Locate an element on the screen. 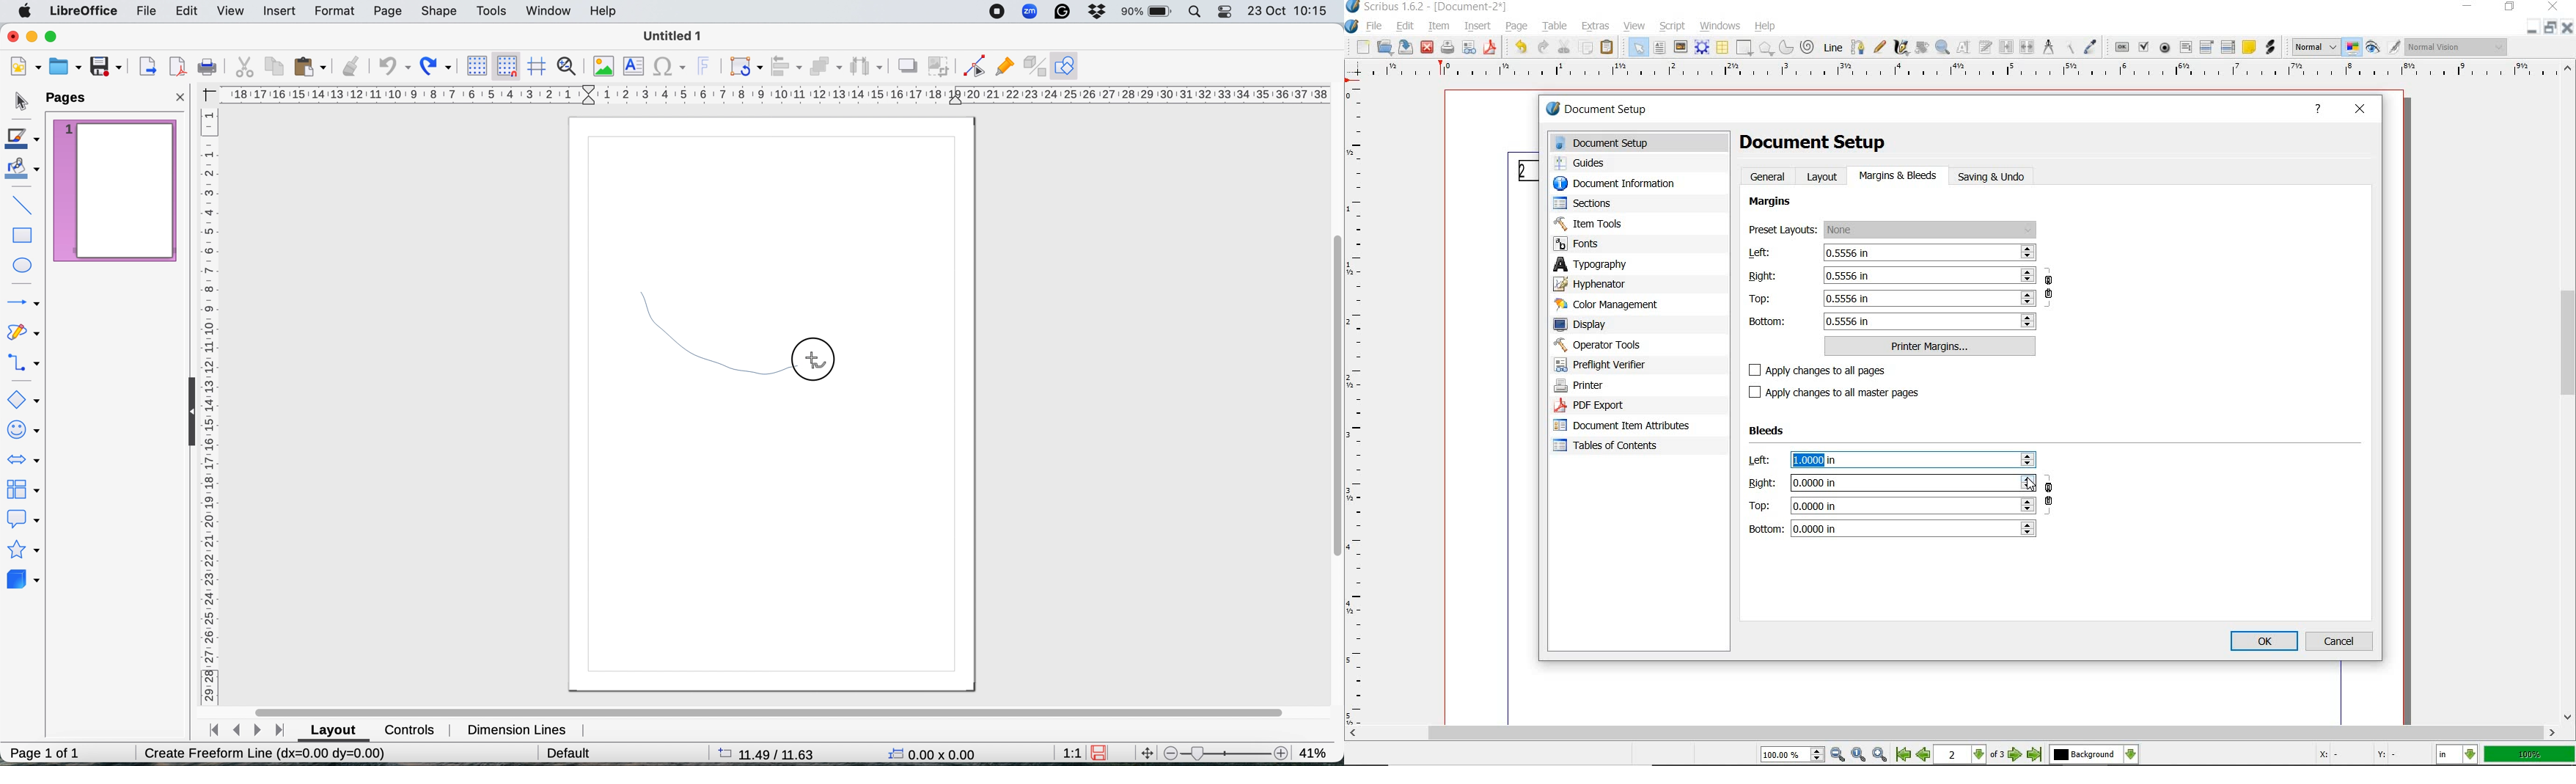 The image size is (2576, 784). Top is located at coordinates (1892, 505).